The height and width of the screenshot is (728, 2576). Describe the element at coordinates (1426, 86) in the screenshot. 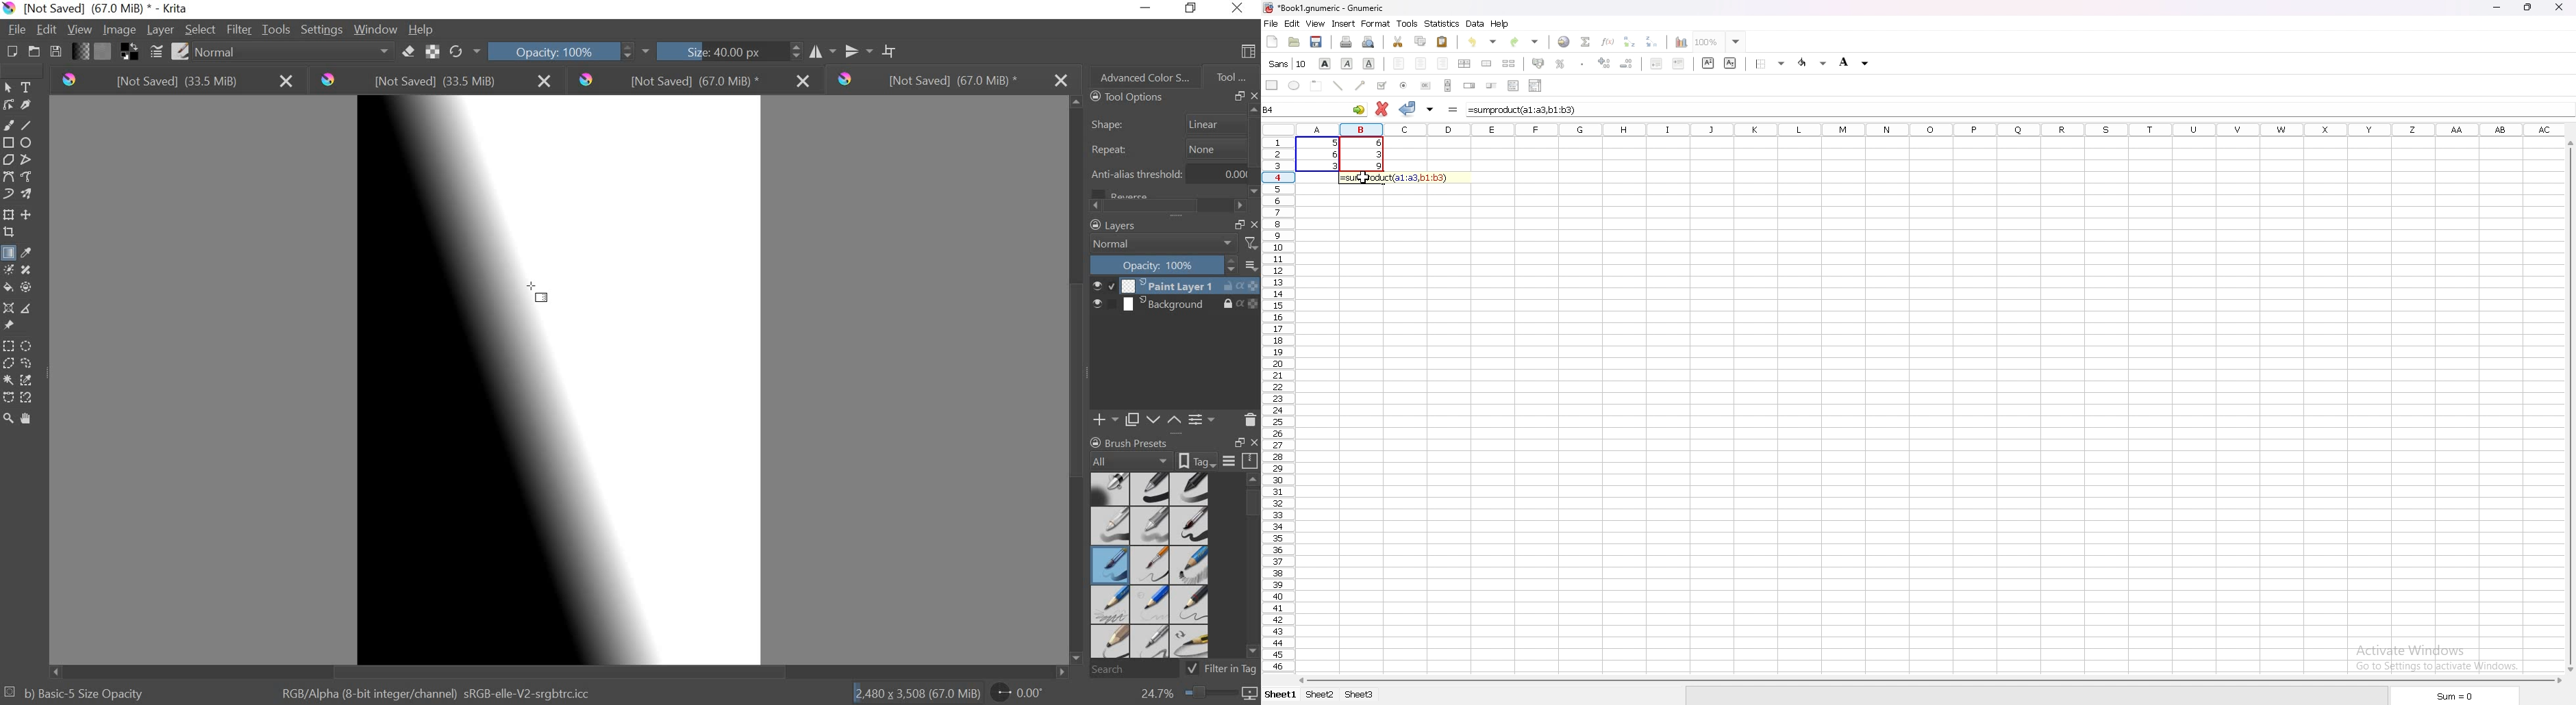

I see `button` at that location.